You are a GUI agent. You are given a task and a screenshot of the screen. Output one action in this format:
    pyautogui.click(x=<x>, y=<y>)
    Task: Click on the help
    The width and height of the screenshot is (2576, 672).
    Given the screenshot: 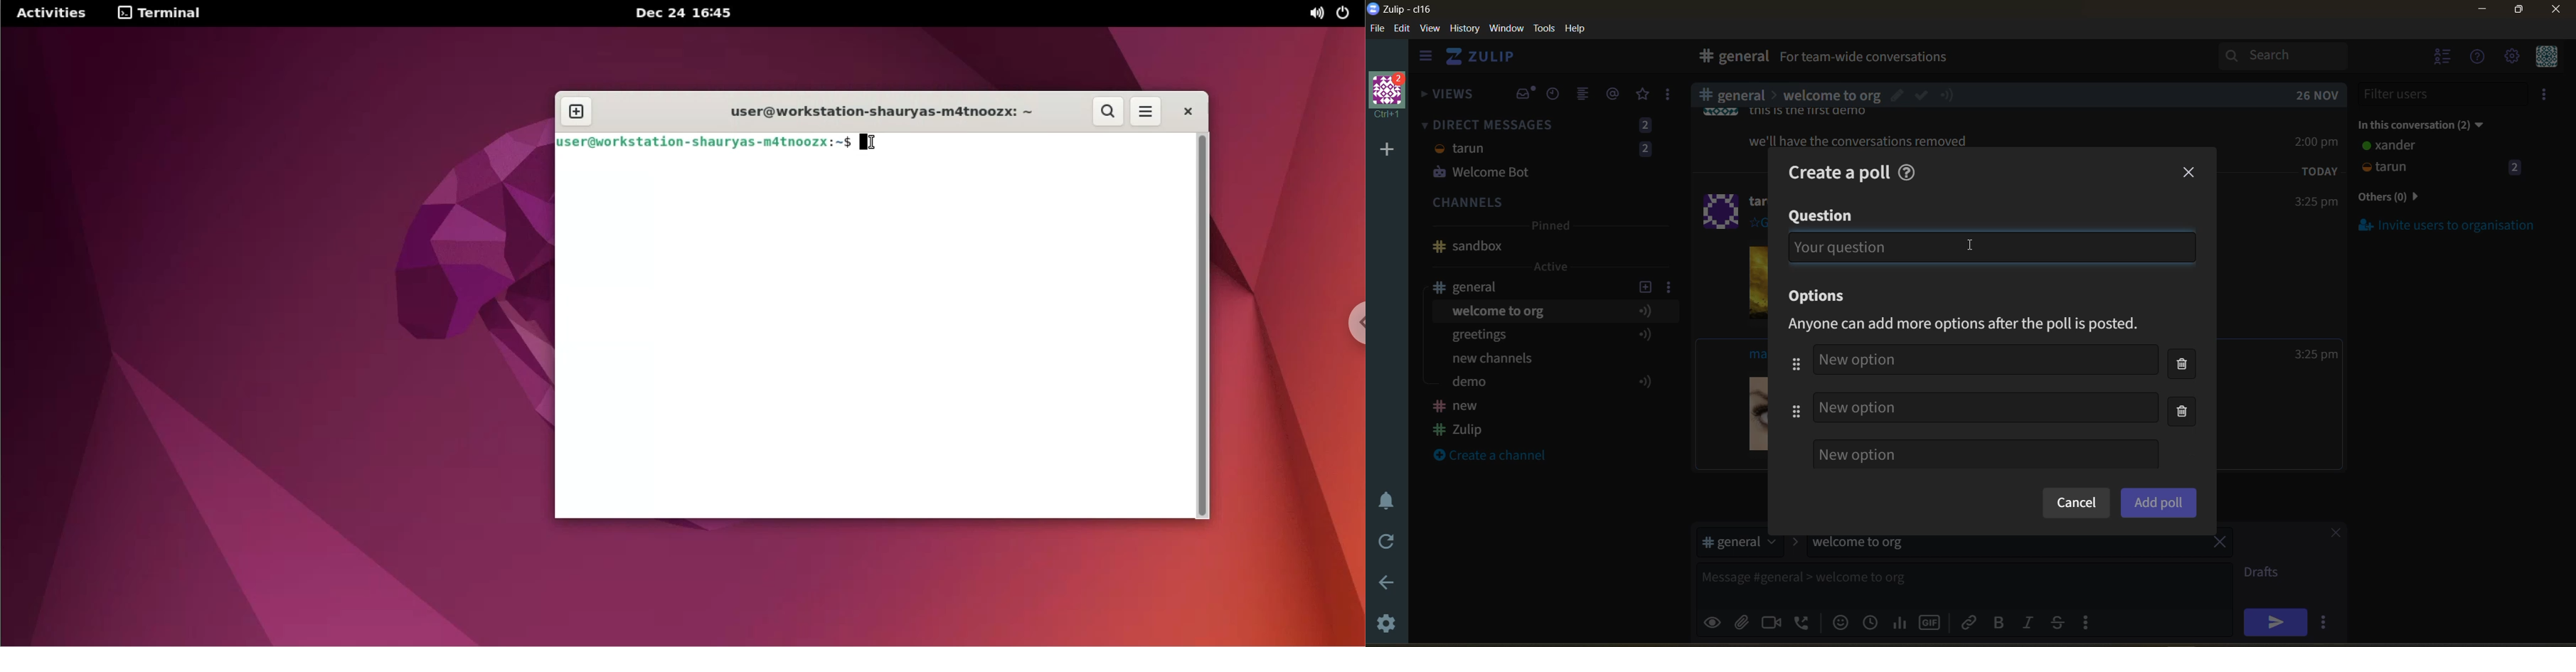 What is the action you would take?
    pyautogui.click(x=2099, y=59)
    